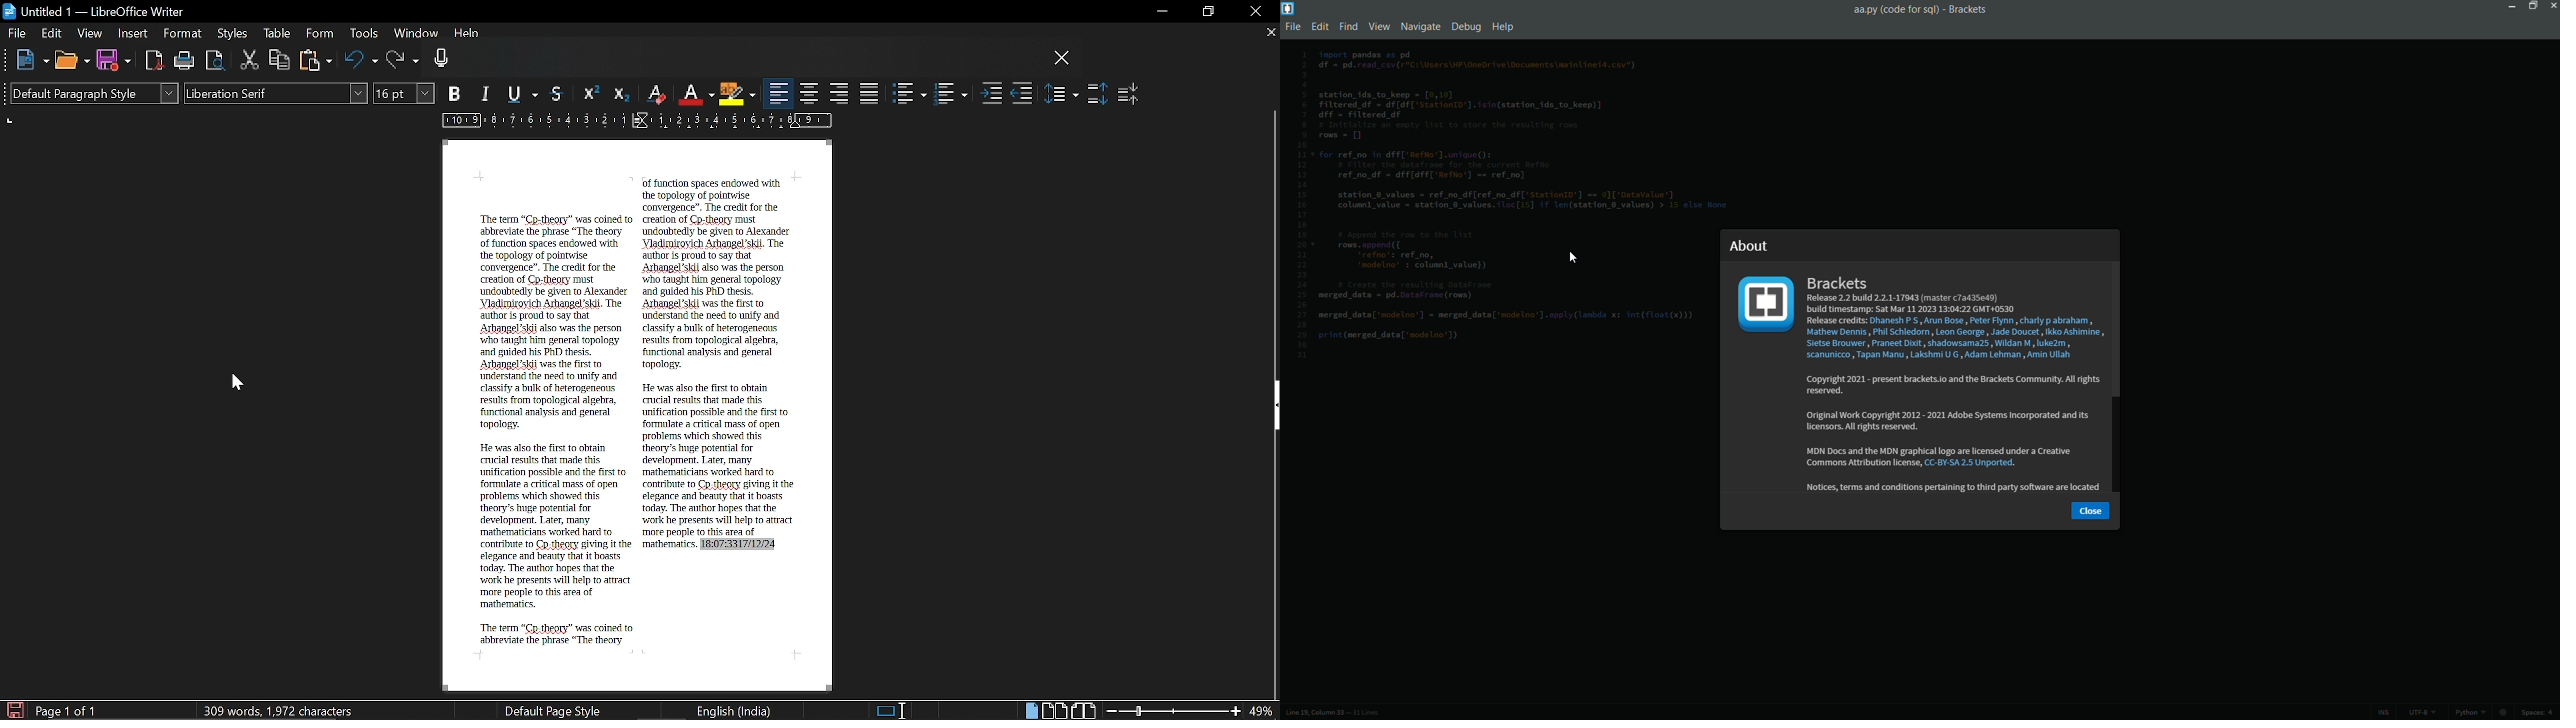  Describe the element at coordinates (1951, 317) in the screenshot. I see `Brackets

Release 2.2 build 2.2.1-17943 (master c7a435e49)

build timestamp: Sat Mar 11 2023 13:04:22 GMT+0530

Release credits: Dhanesh P'S , Arun Bose, Peter Flynn , charly p abraham,
Mathew Dennis, Phil Schledorn , Leon George , Jade Doucet , Ikko Ashimine
Sietse Brouwer, Praneet Dixit , shadowsama25 , Wildan M, luke2m ,
scanunicco , Tapan Manu , Lakshmi U G , Adam Lehman , Amin Ullah` at that location.